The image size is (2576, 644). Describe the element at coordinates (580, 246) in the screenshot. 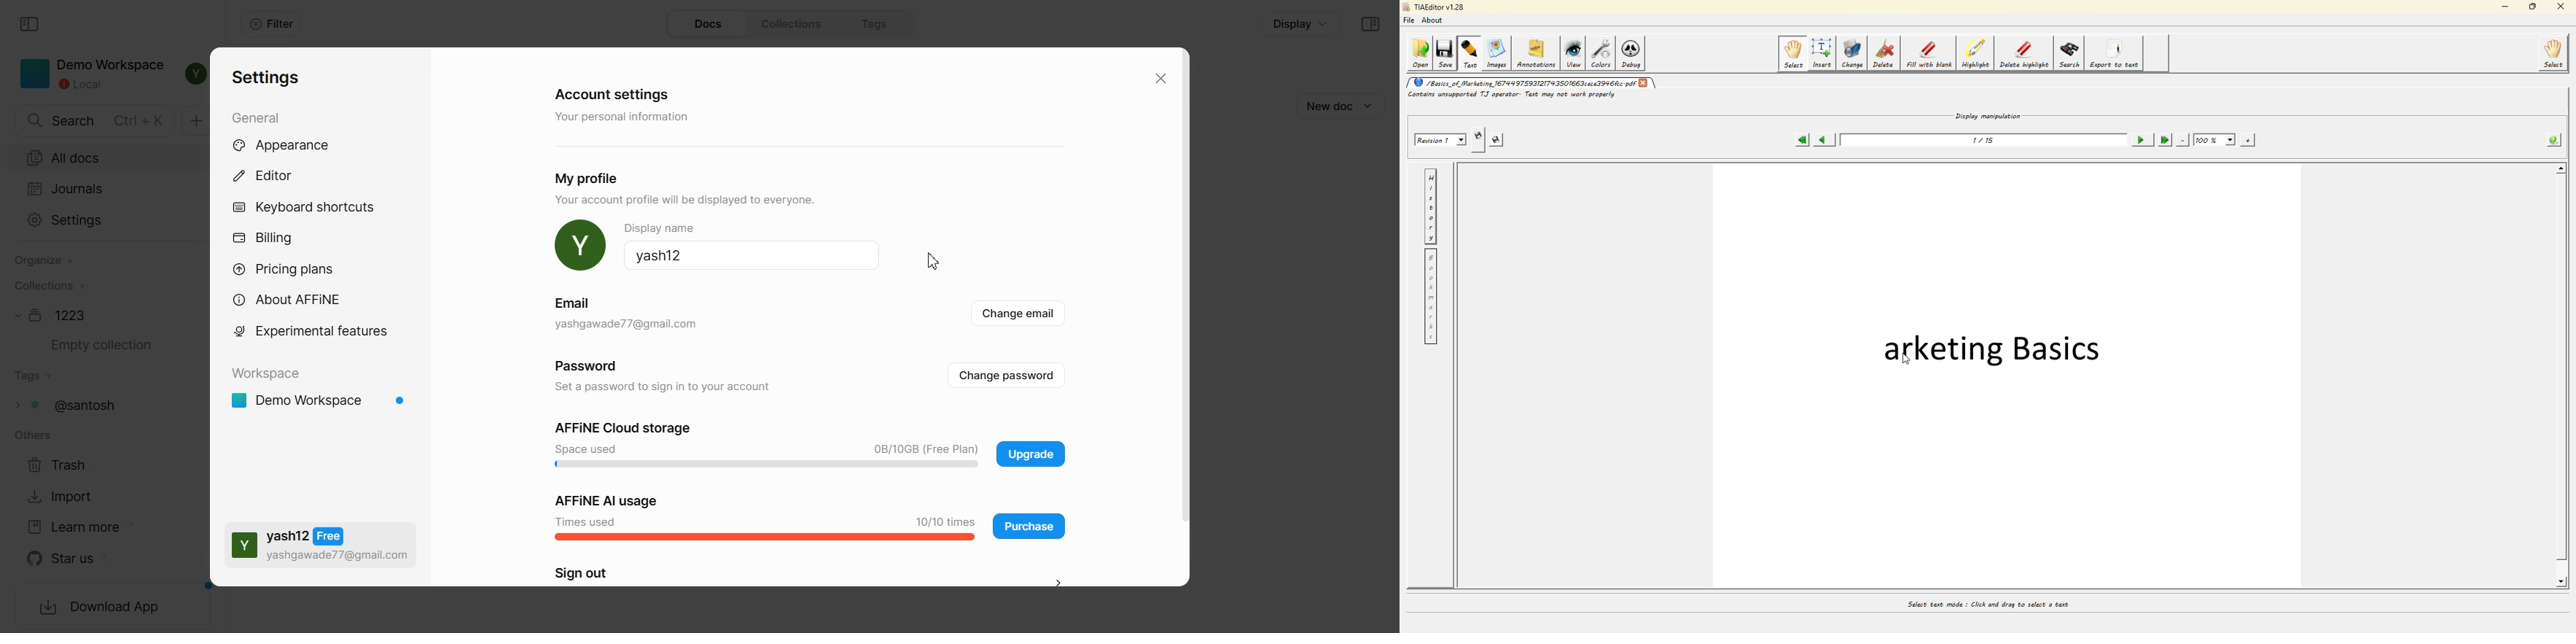

I see `Profile Pic` at that location.